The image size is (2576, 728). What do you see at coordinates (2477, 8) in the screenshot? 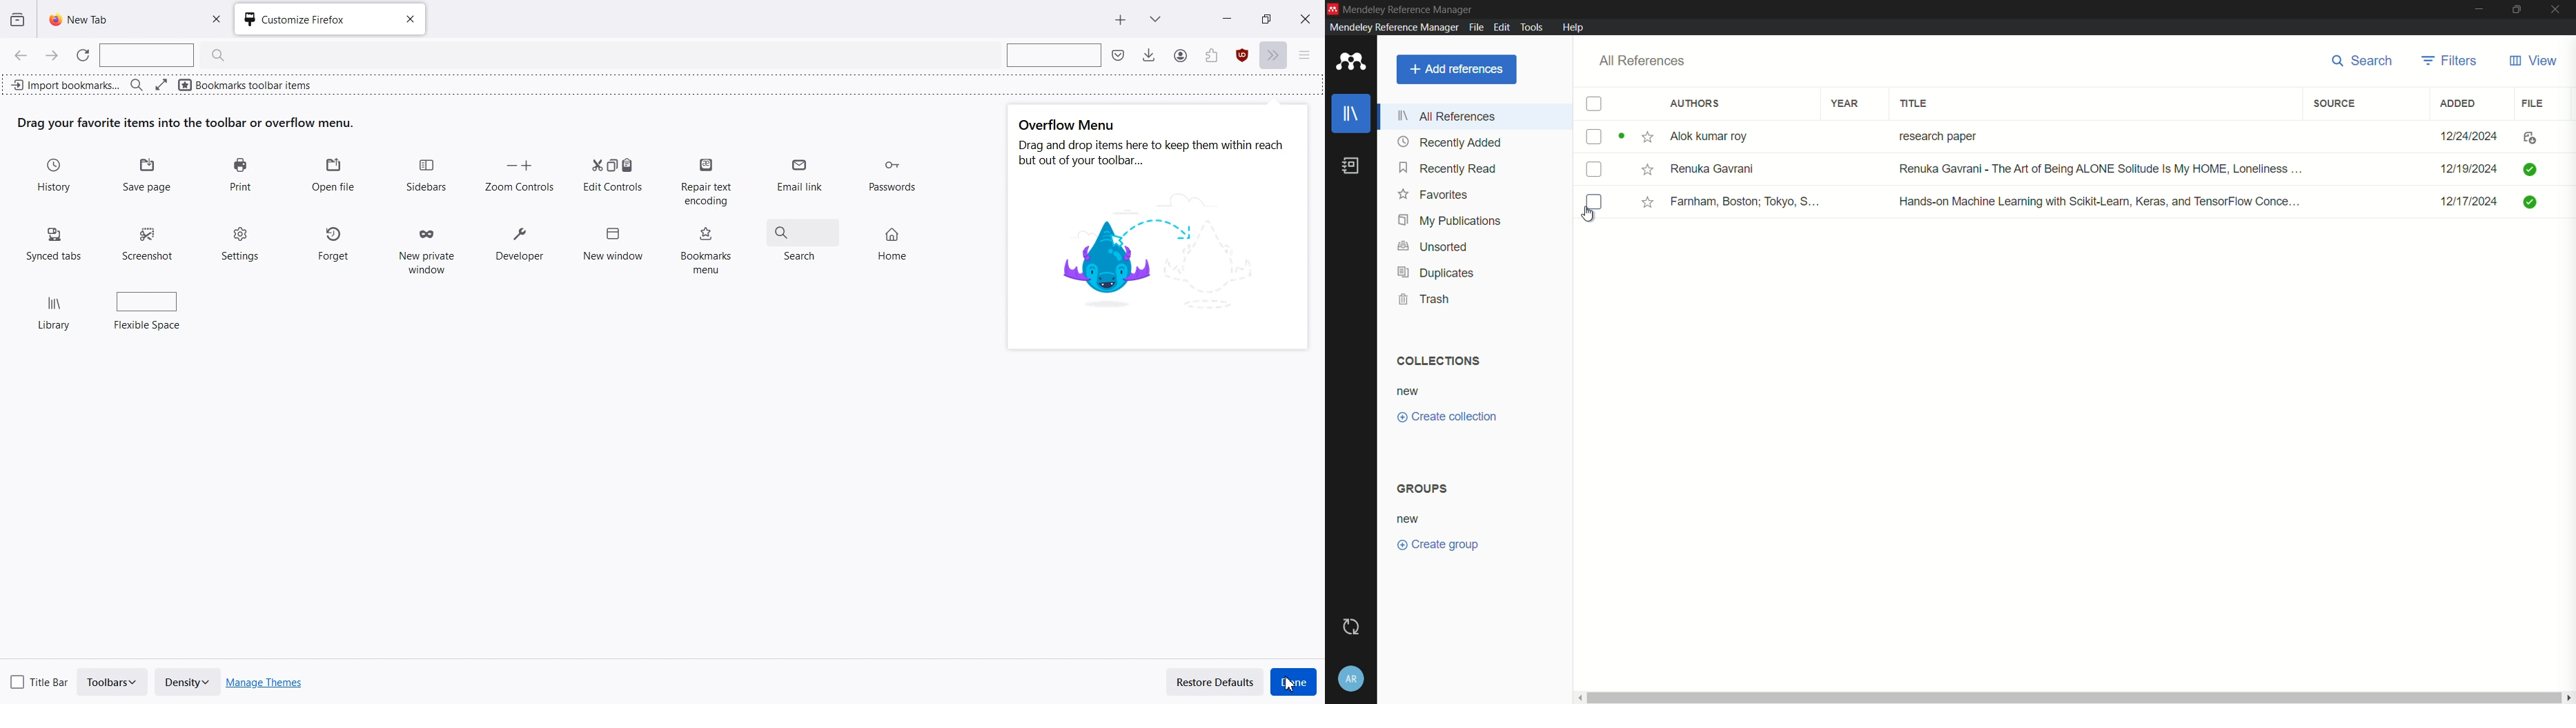
I see `minimize` at bounding box center [2477, 8].